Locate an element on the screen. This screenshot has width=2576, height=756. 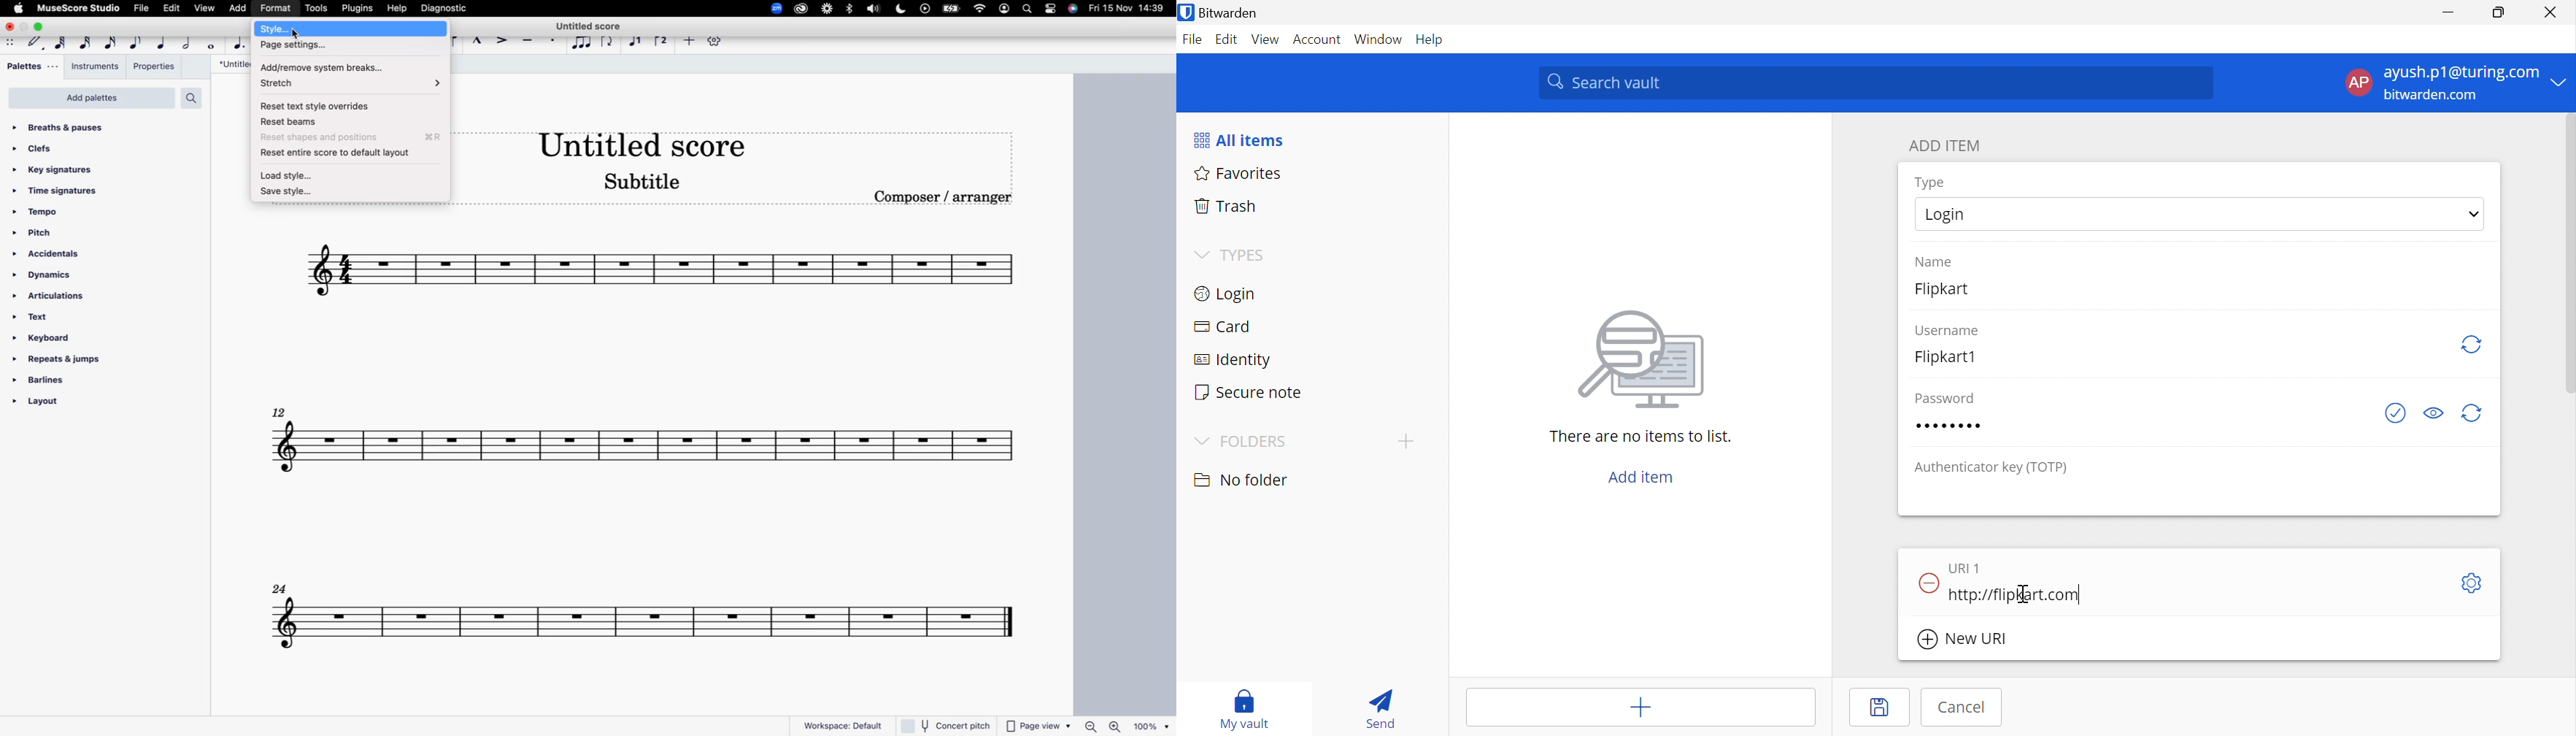
view is located at coordinates (205, 9).